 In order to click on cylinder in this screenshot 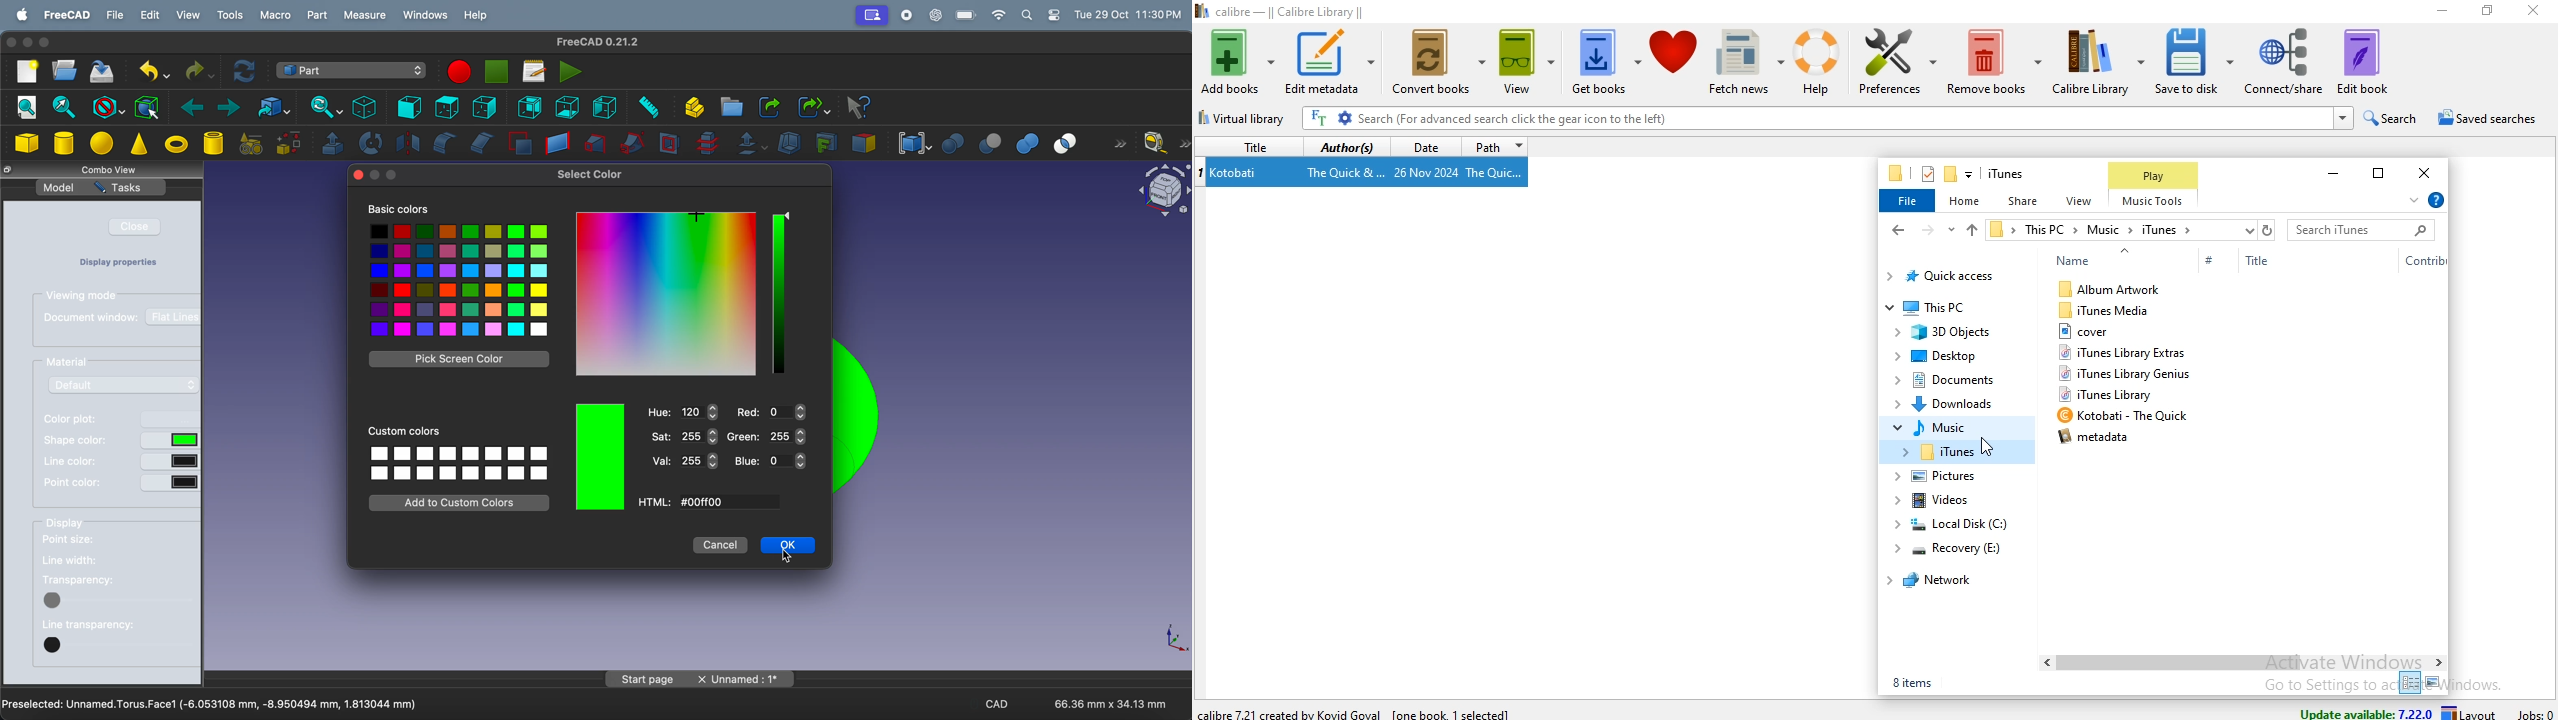, I will do `click(63, 141)`.